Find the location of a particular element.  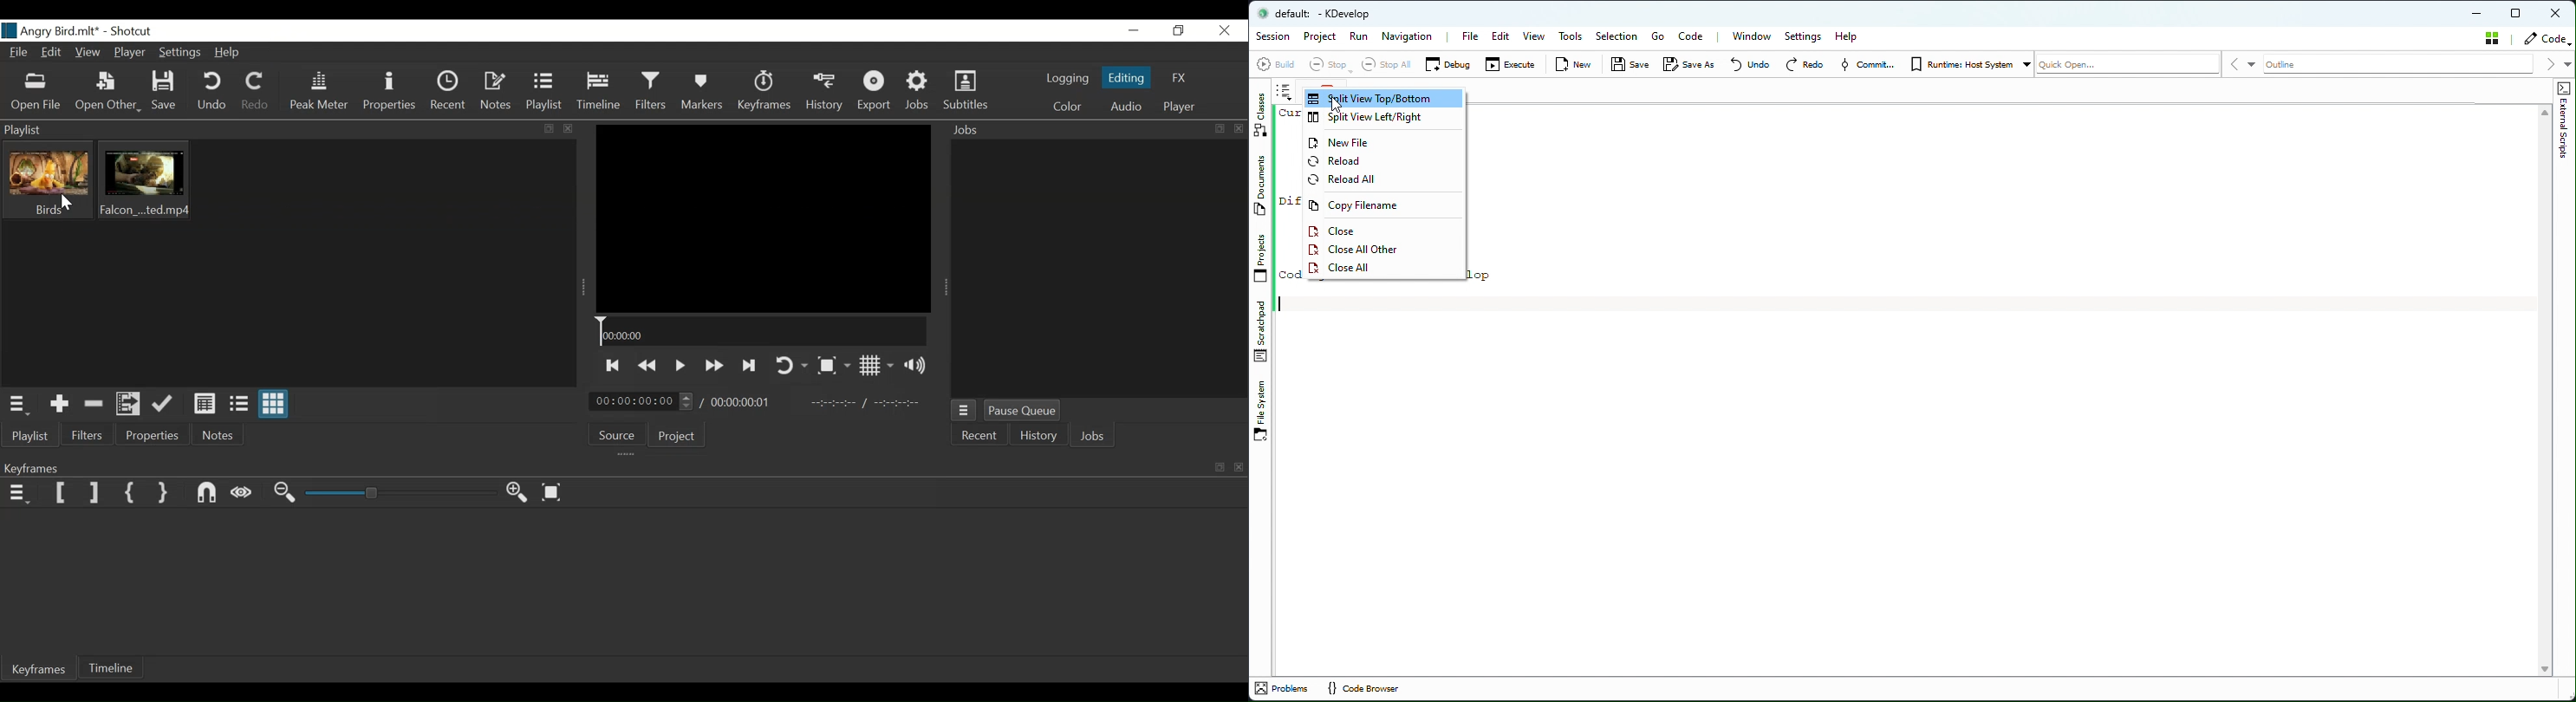

Problem is located at coordinates (1285, 689).